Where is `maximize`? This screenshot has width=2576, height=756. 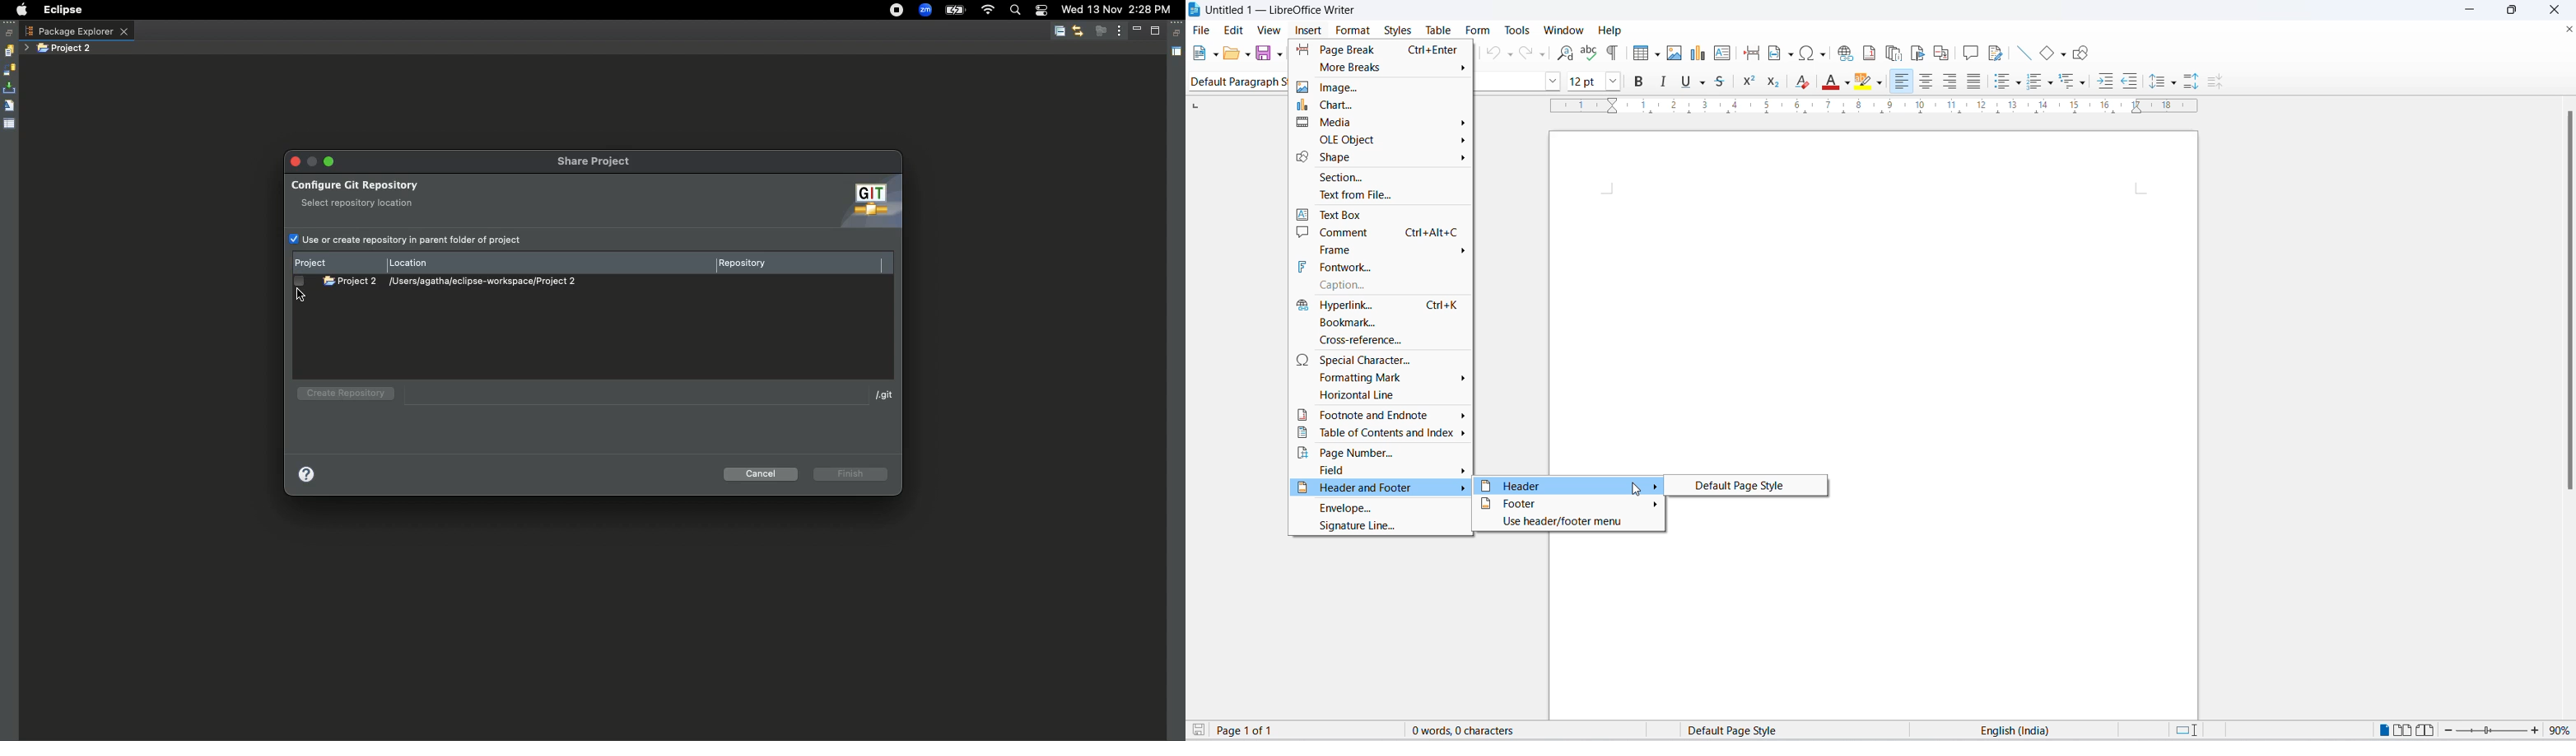 maximize is located at coordinates (2517, 11).